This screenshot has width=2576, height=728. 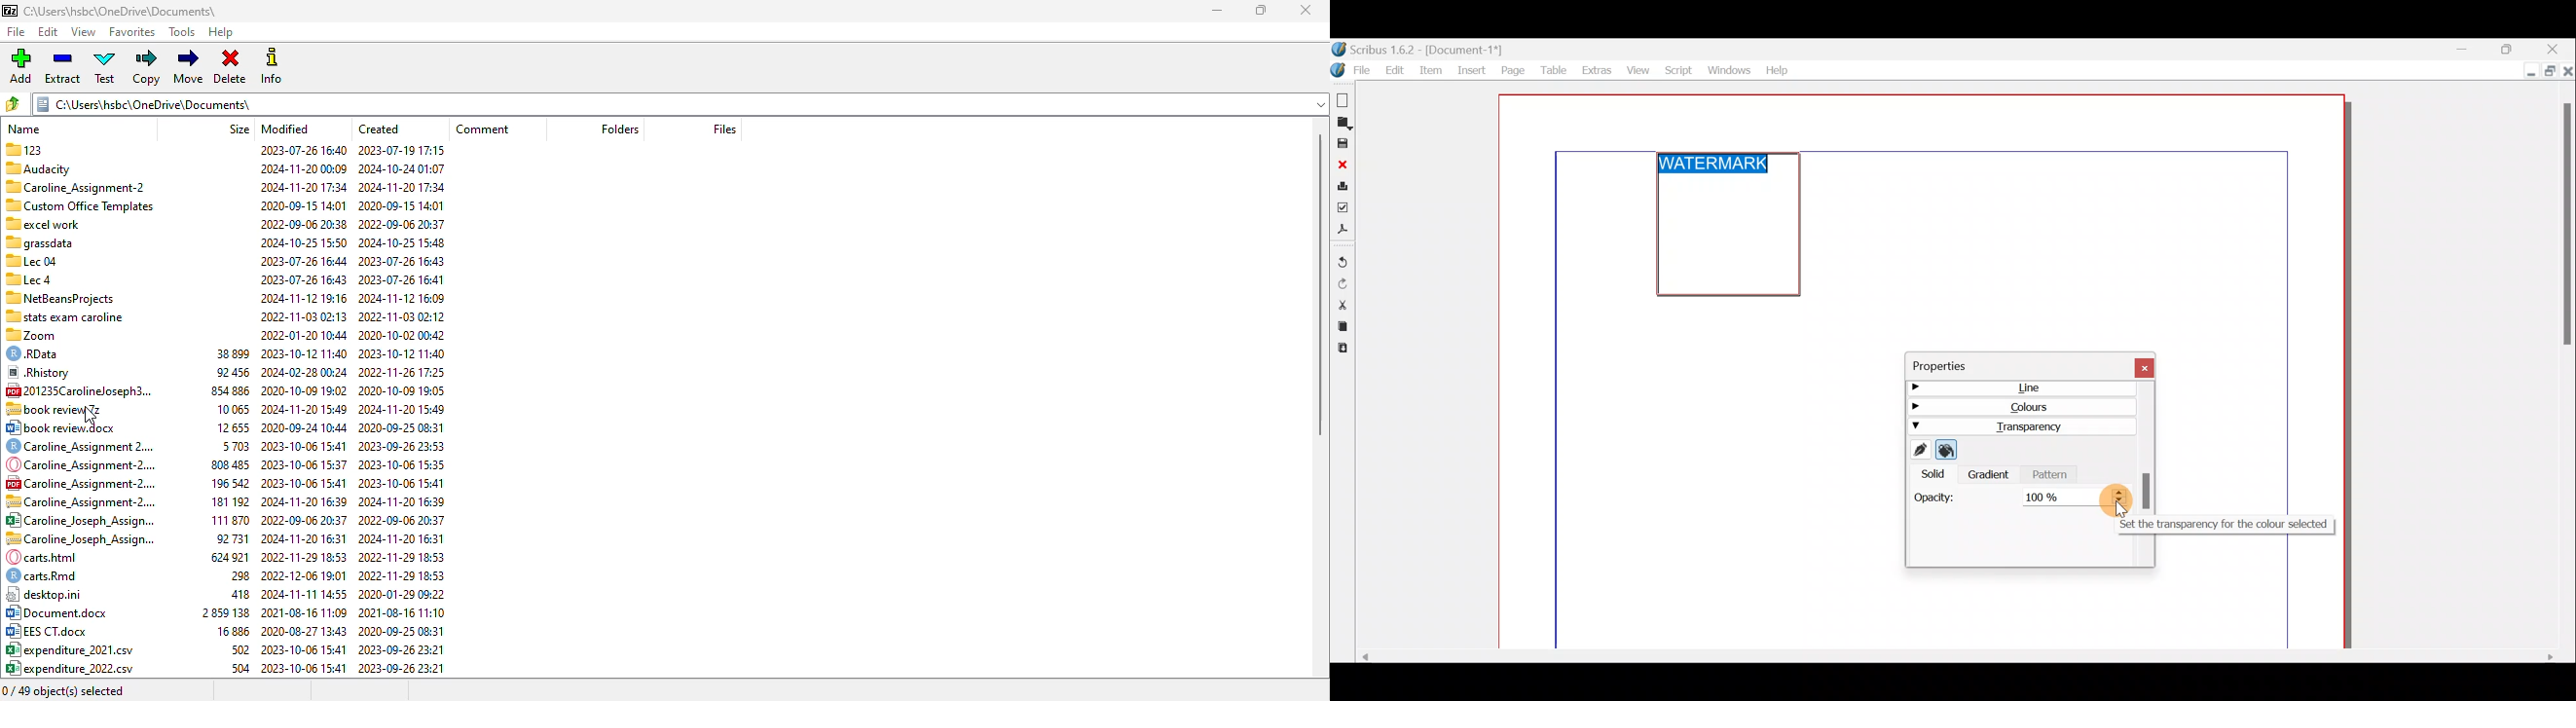 What do you see at coordinates (1342, 188) in the screenshot?
I see `Print` at bounding box center [1342, 188].